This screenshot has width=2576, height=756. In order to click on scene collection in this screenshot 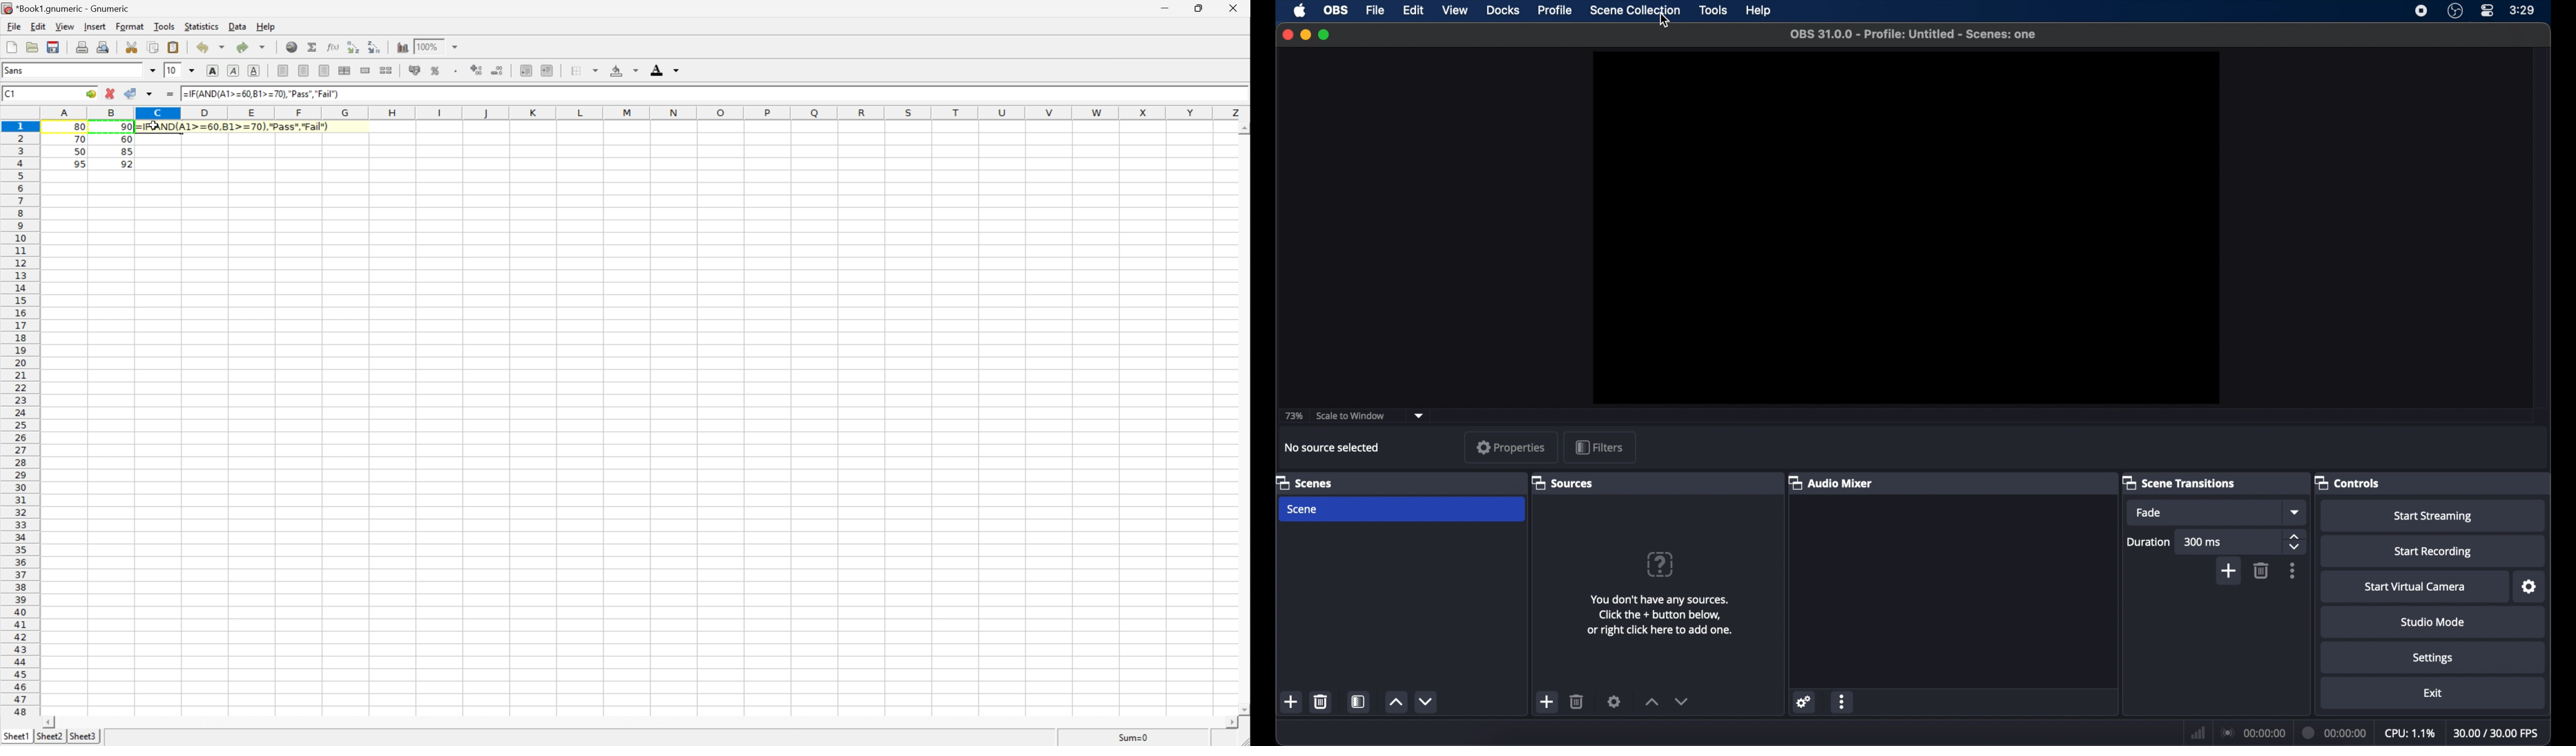, I will do `click(1636, 10)`.